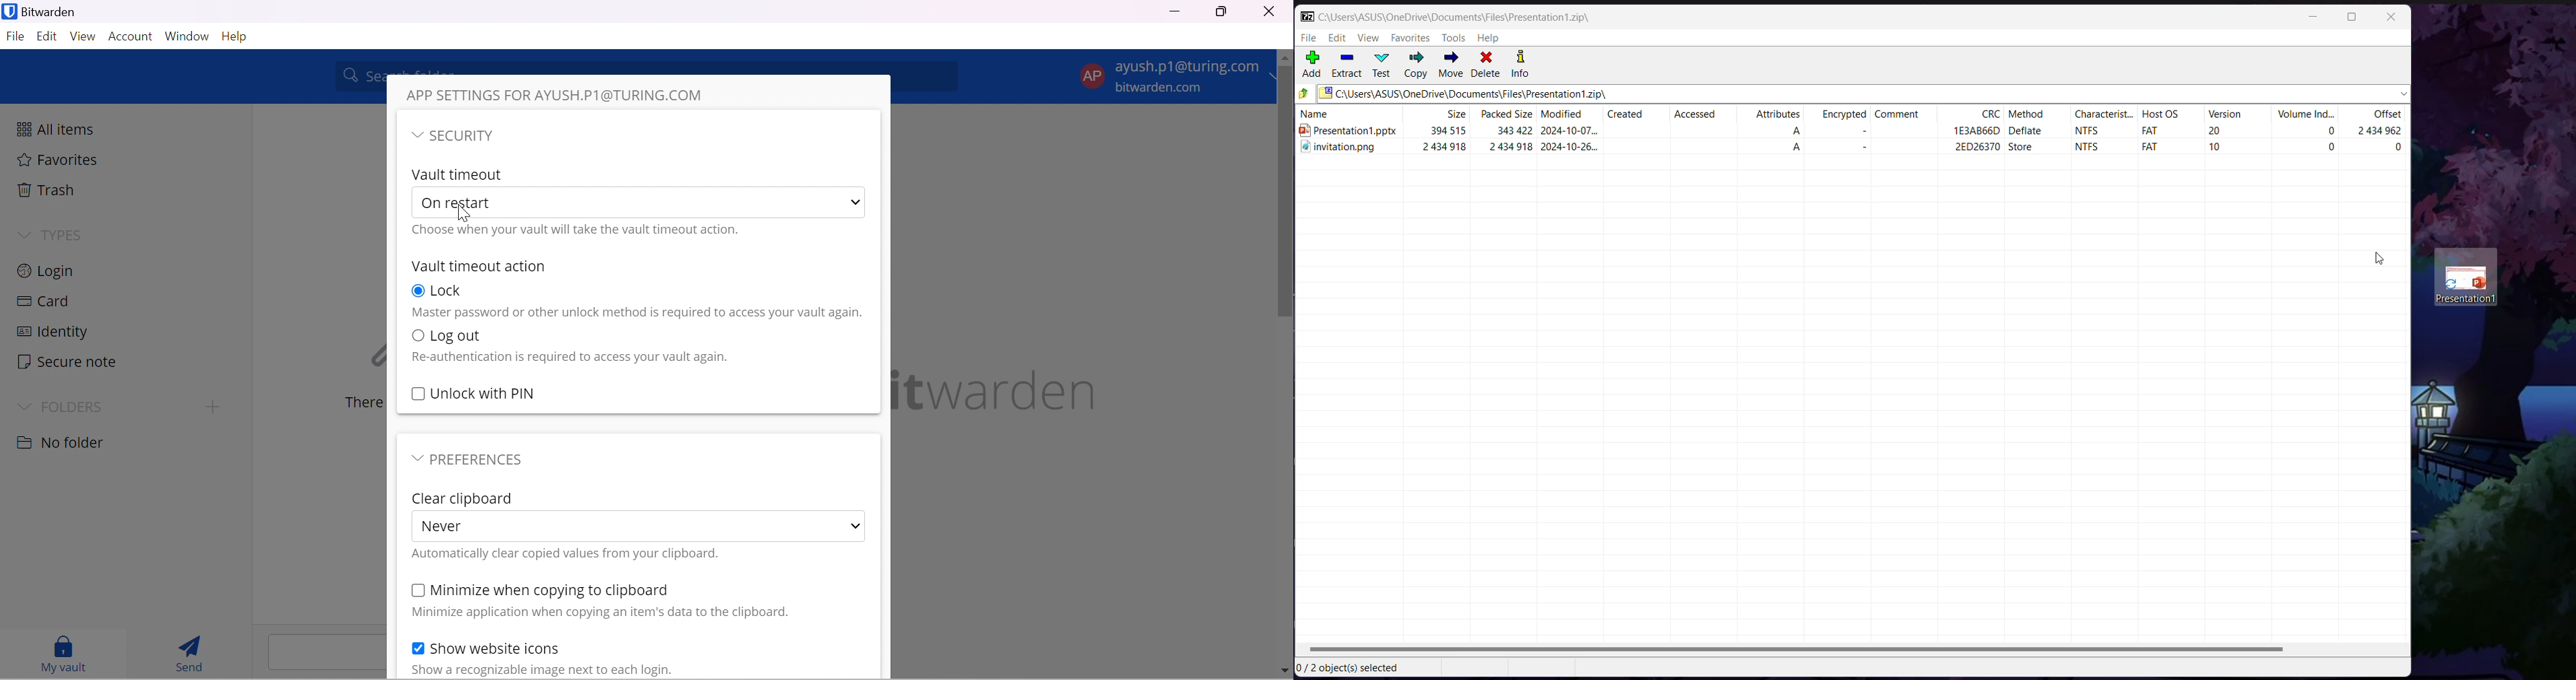 This screenshot has height=700, width=2576. What do you see at coordinates (1304, 94) in the screenshot?
I see `Move Up one level` at bounding box center [1304, 94].